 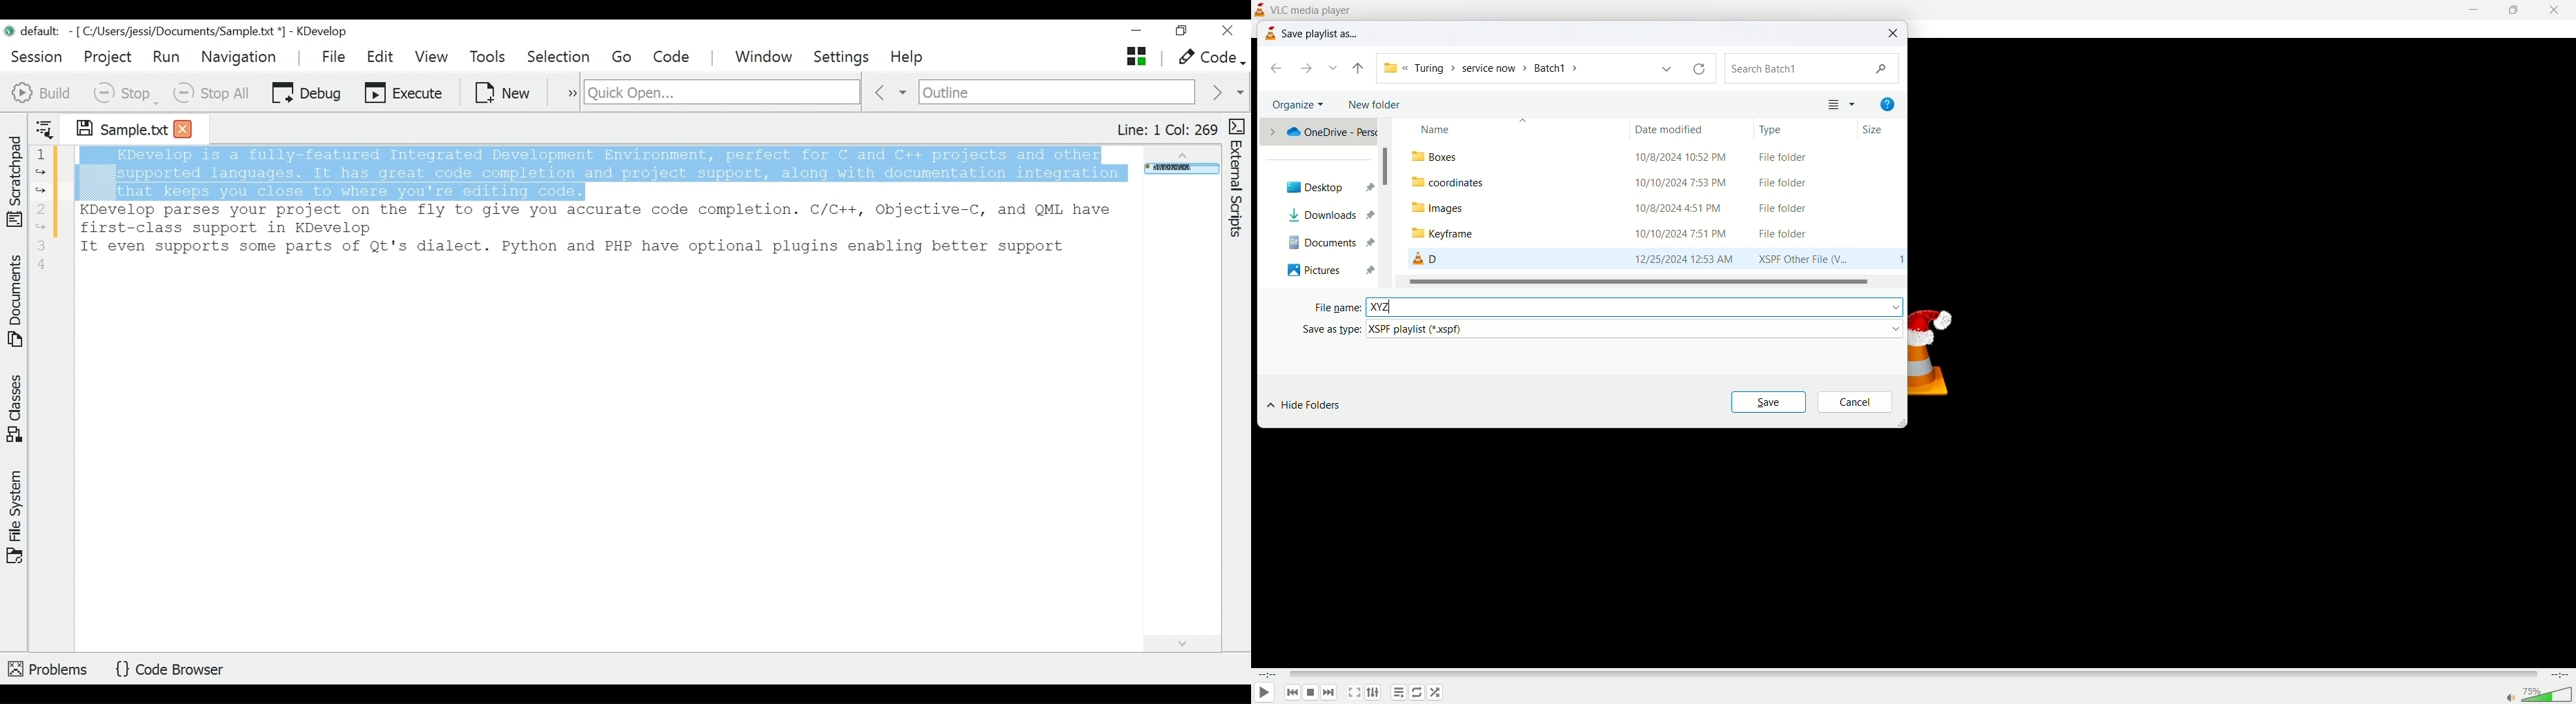 What do you see at coordinates (2559, 676) in the screenshot?
I see `remaining time` at bounding box center [2559, 676].